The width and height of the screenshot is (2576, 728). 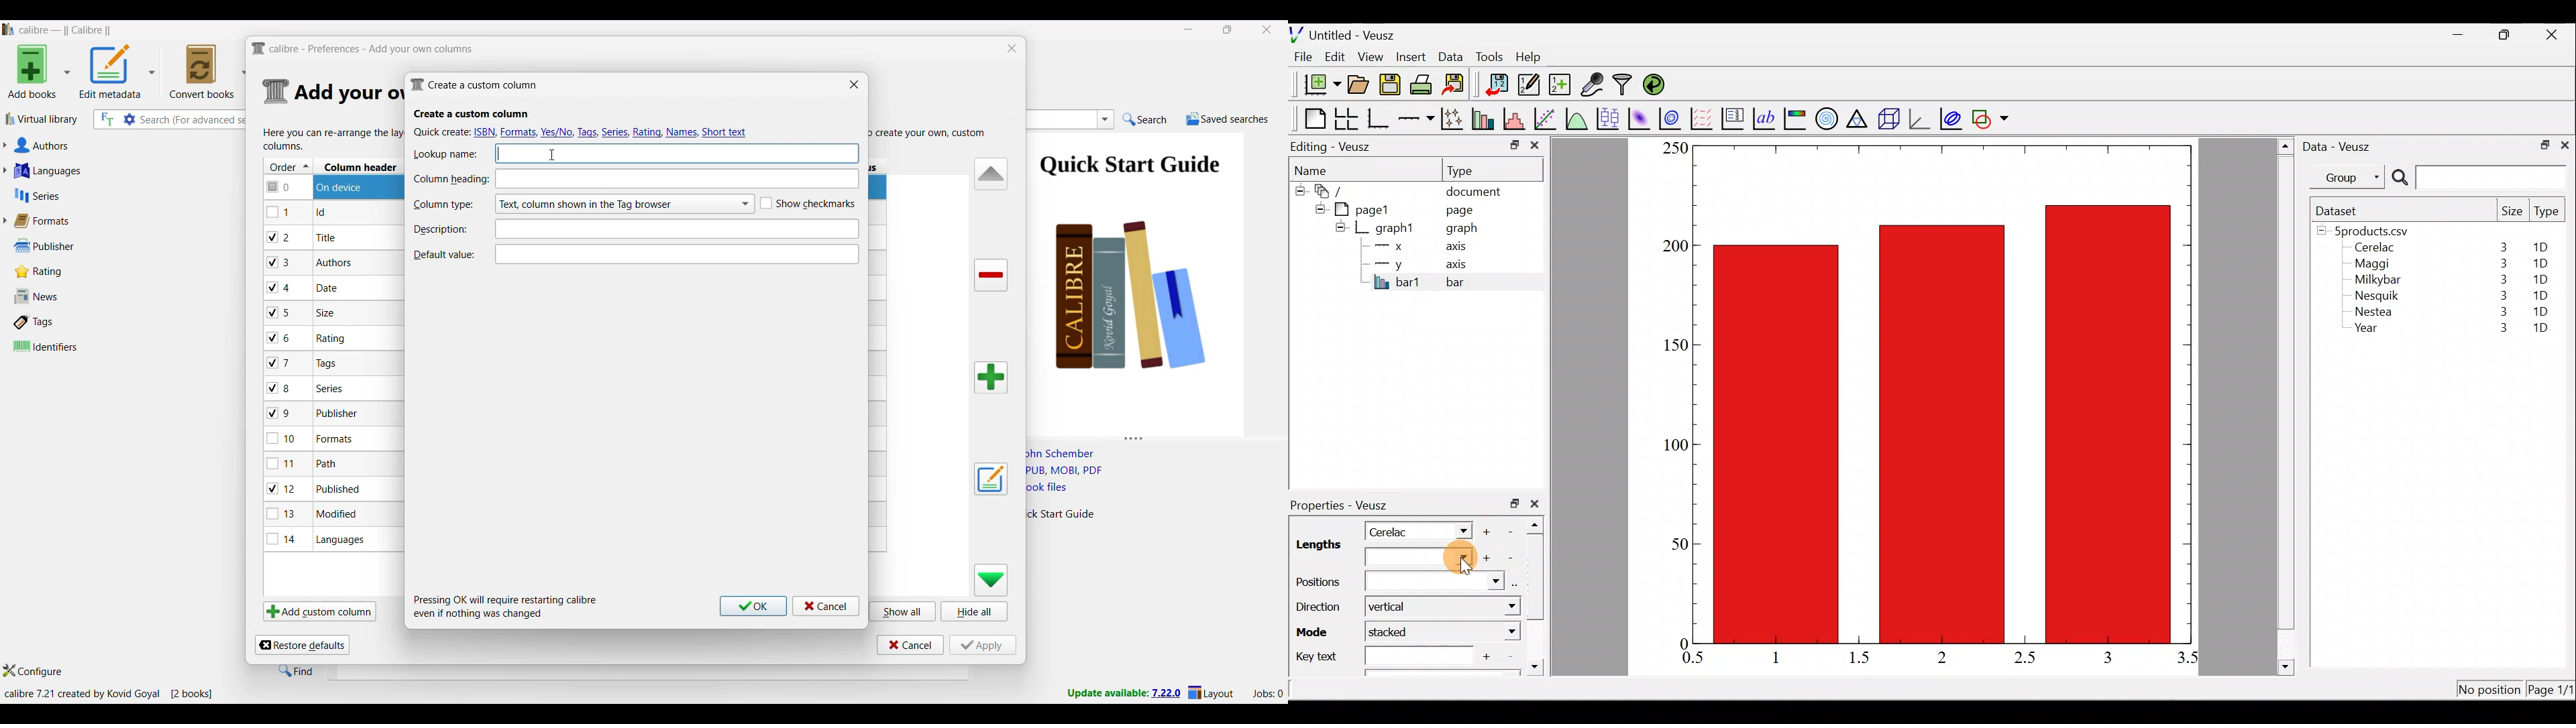 What do you see at coordinates (1454, 119) in the screenshot?
I see `Plot points with lines and error bars` at bounding box center [1454, 119].